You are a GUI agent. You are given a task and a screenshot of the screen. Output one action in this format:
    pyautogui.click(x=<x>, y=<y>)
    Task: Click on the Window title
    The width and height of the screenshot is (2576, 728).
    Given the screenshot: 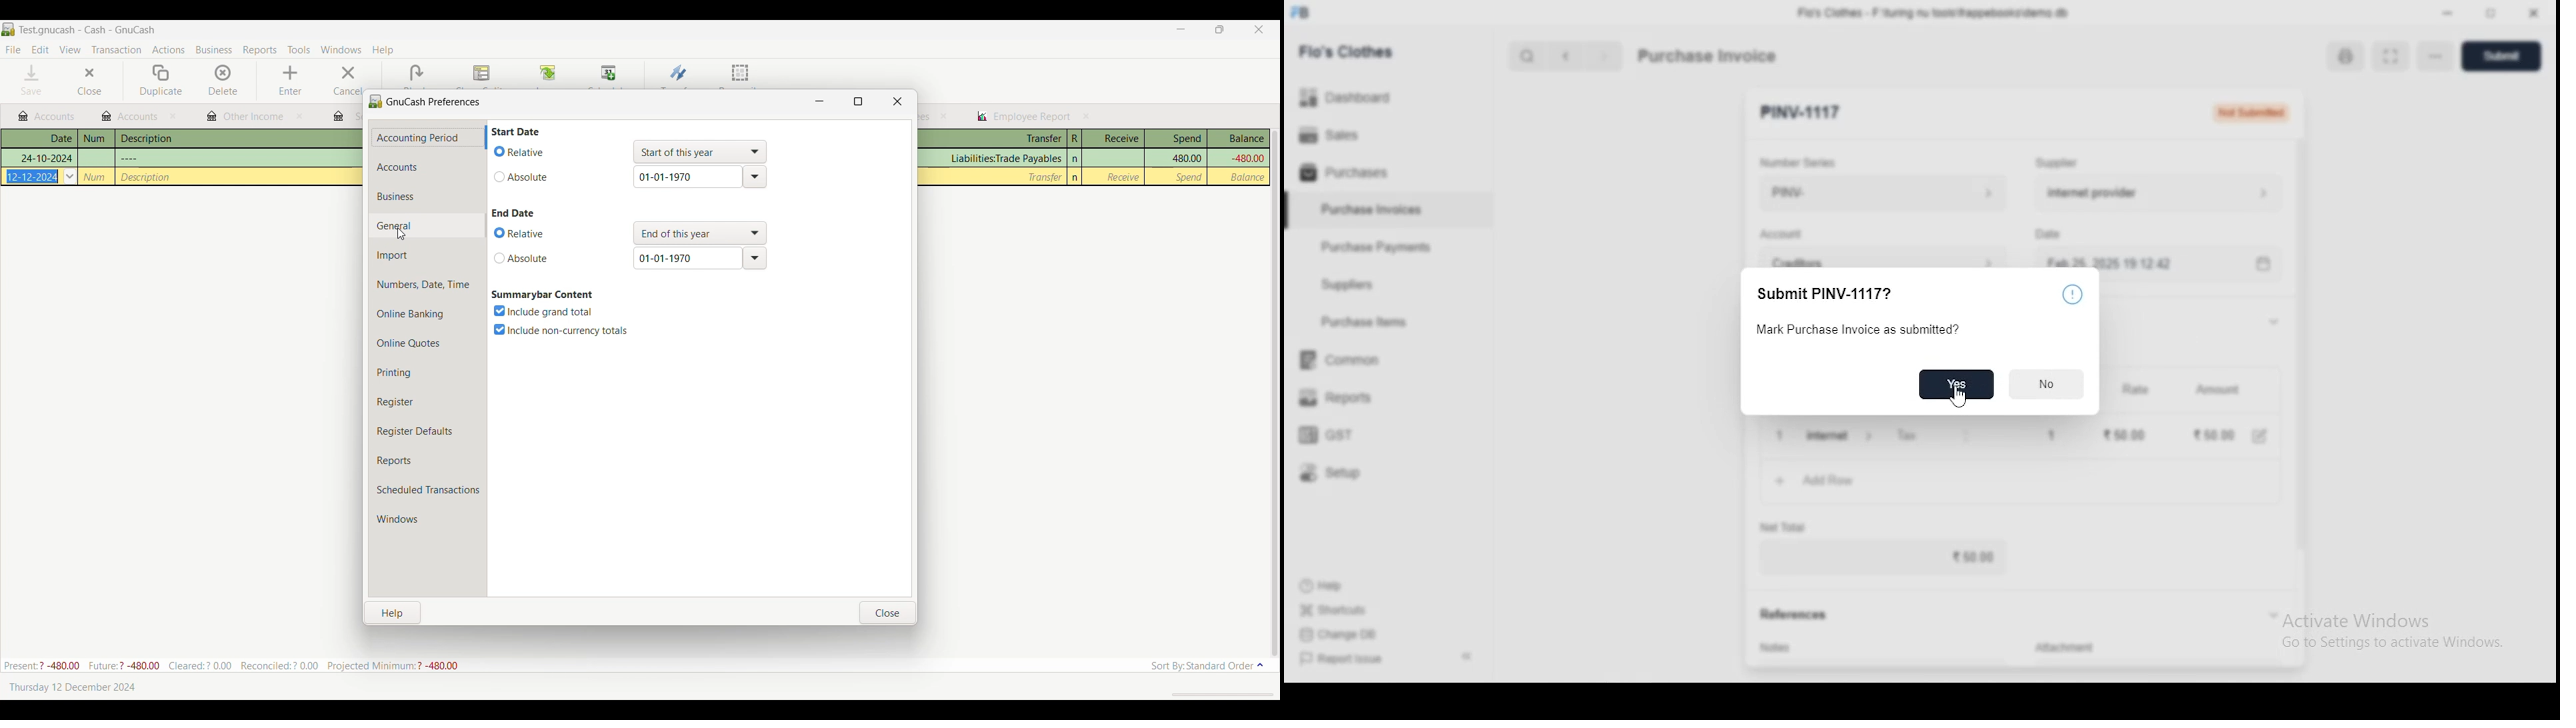 What is the action you would take?
    pyautogui.click(x=426, y=101)
    